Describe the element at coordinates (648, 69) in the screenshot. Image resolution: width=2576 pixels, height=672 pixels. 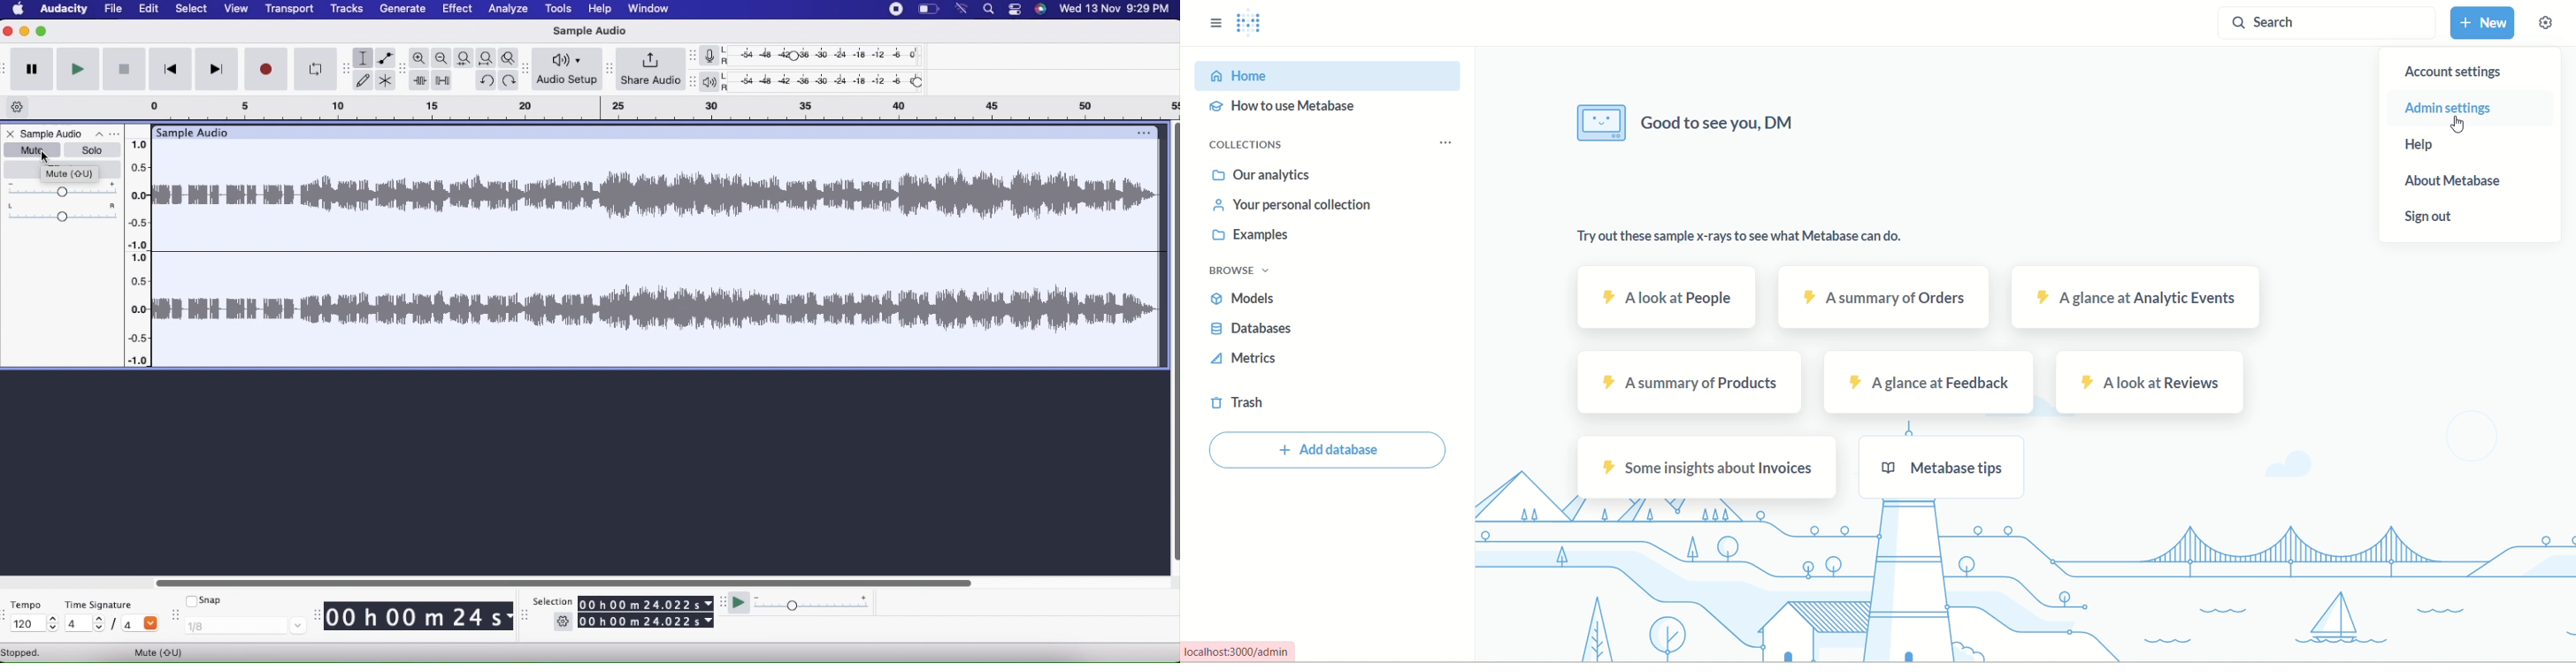
I see `Share Audio` at that location.